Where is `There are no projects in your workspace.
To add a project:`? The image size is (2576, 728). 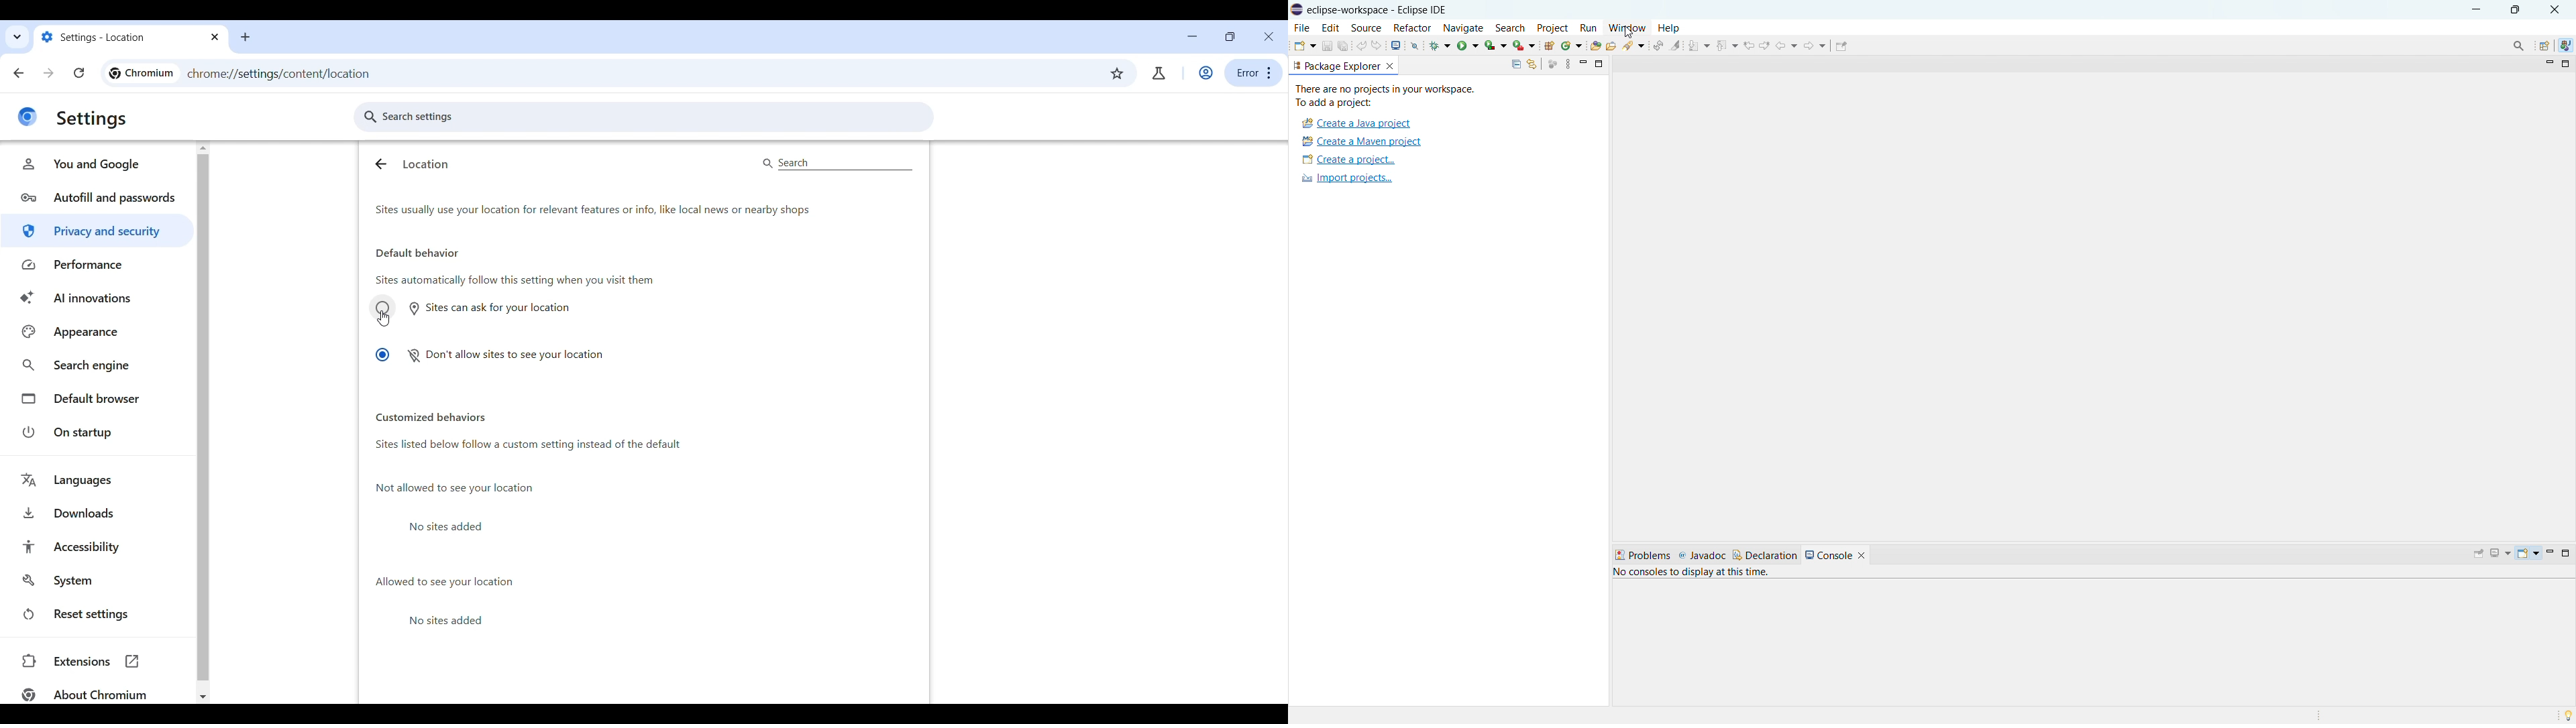 There are no projects in your workspace.
To add a project: is located at coordinates (1388, 96).